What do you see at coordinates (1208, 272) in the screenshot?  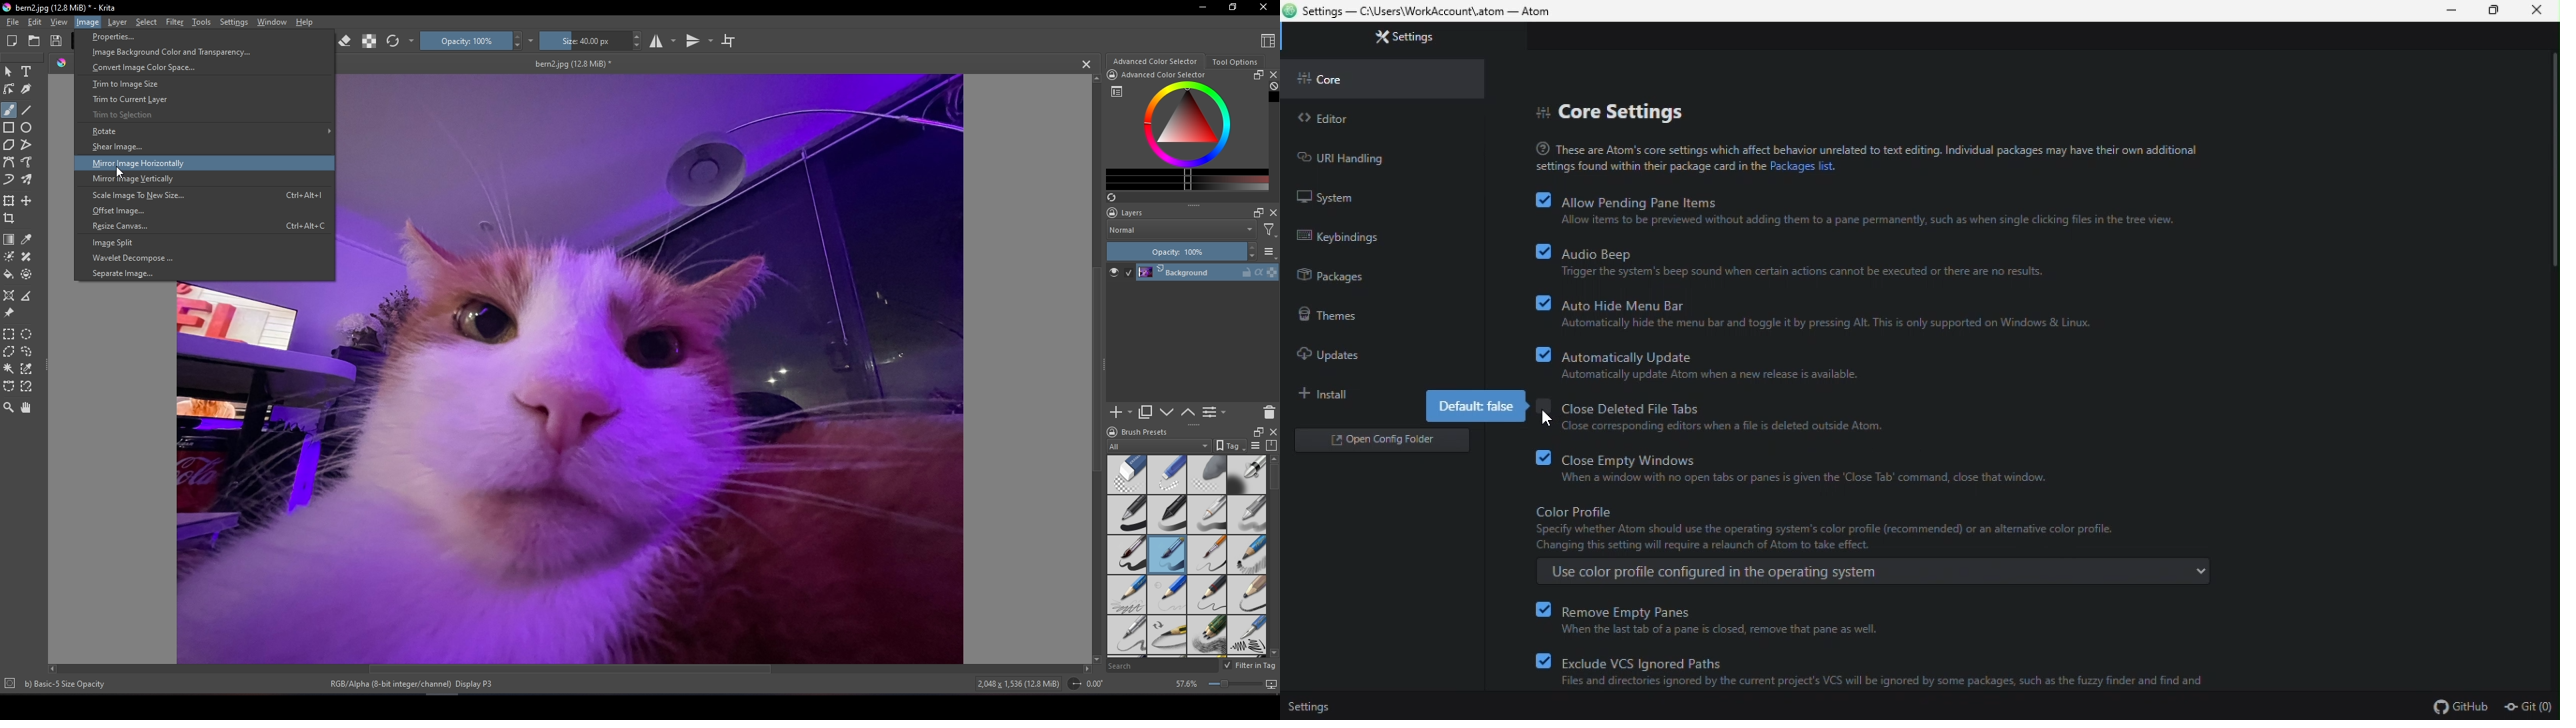 I see `Layer 1` at bounding box center [1208, 272].